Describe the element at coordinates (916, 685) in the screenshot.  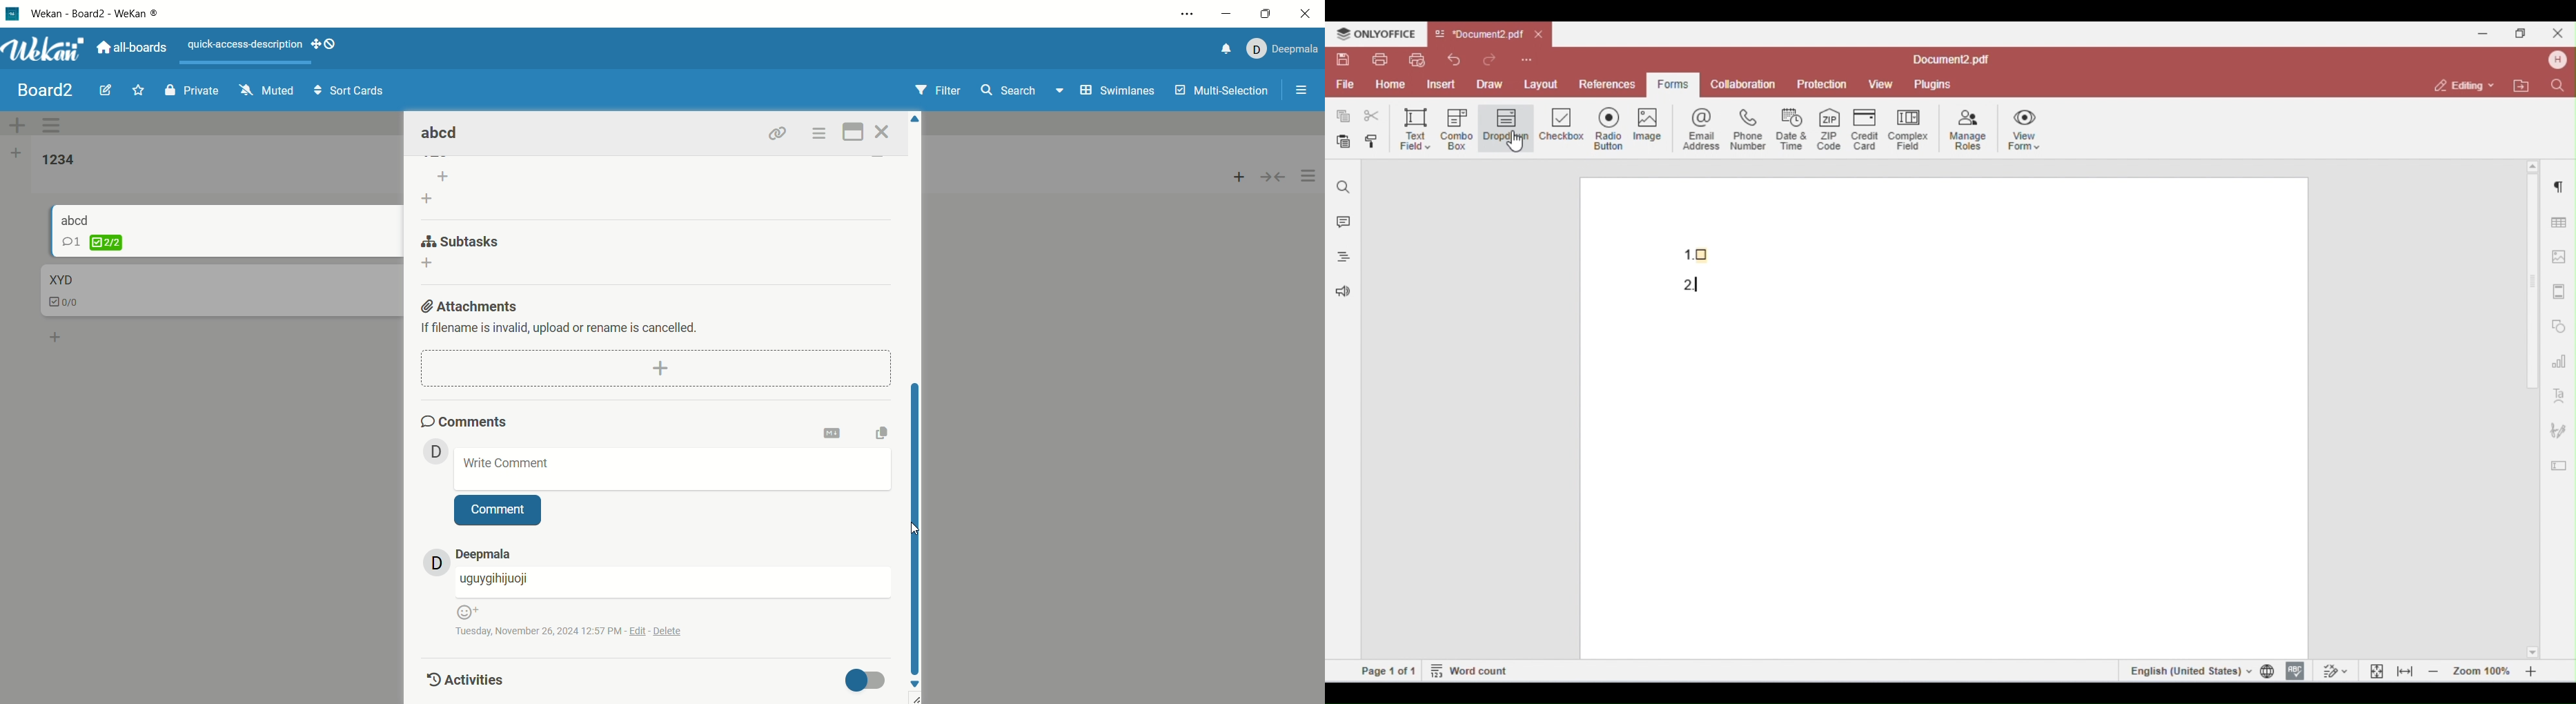
I see `down` at that location.